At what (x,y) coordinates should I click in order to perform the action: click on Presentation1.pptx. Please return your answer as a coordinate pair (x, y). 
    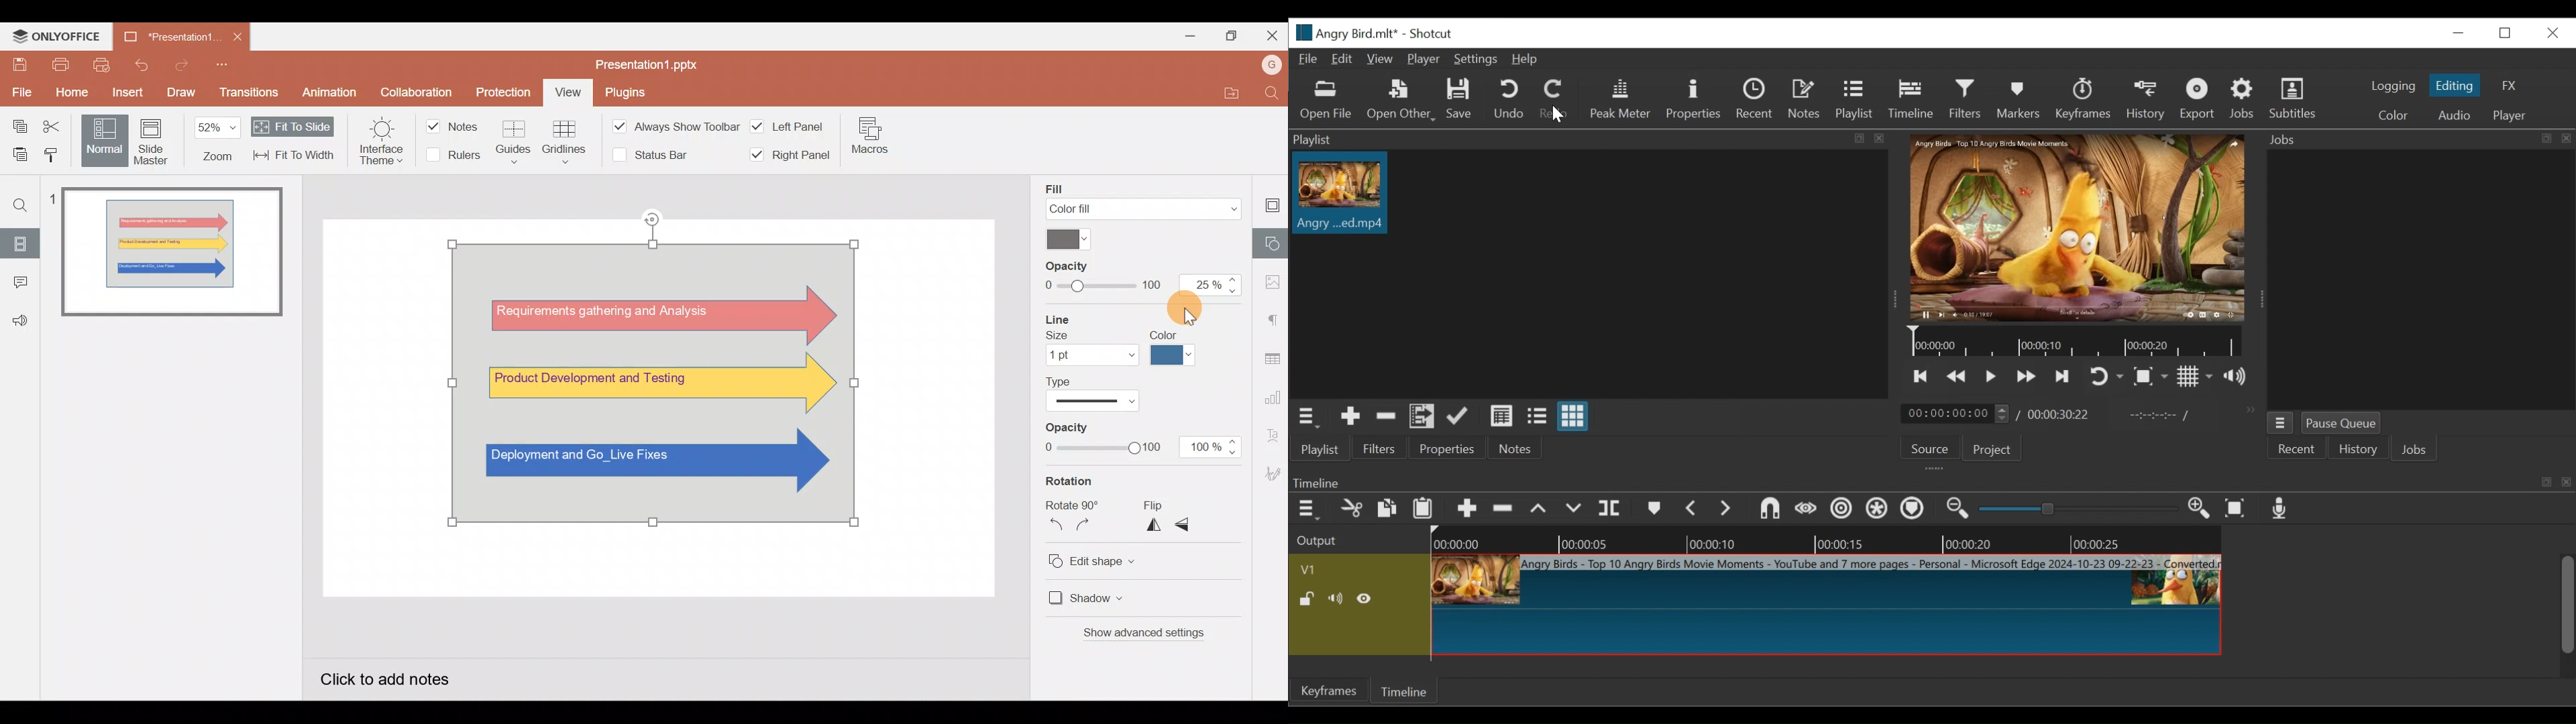
    Looking at the image, I should click on (663, 64).